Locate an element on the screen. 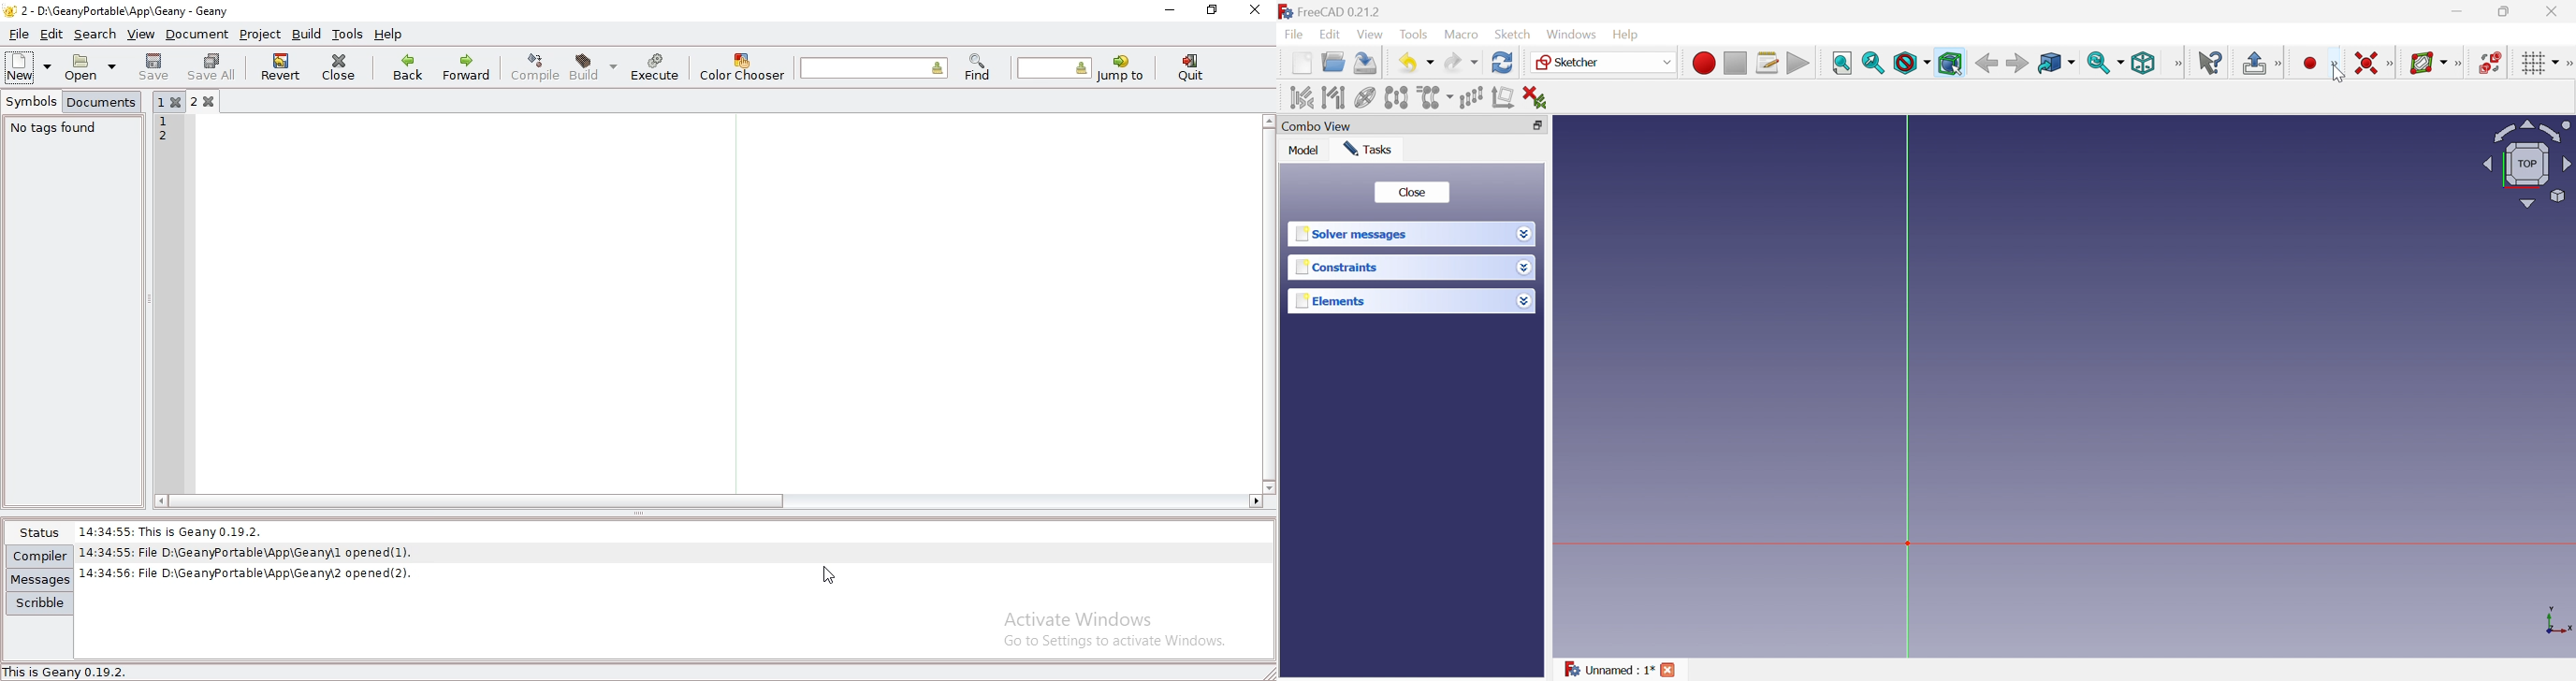  Restore down is located at coordinates (1540, 127).